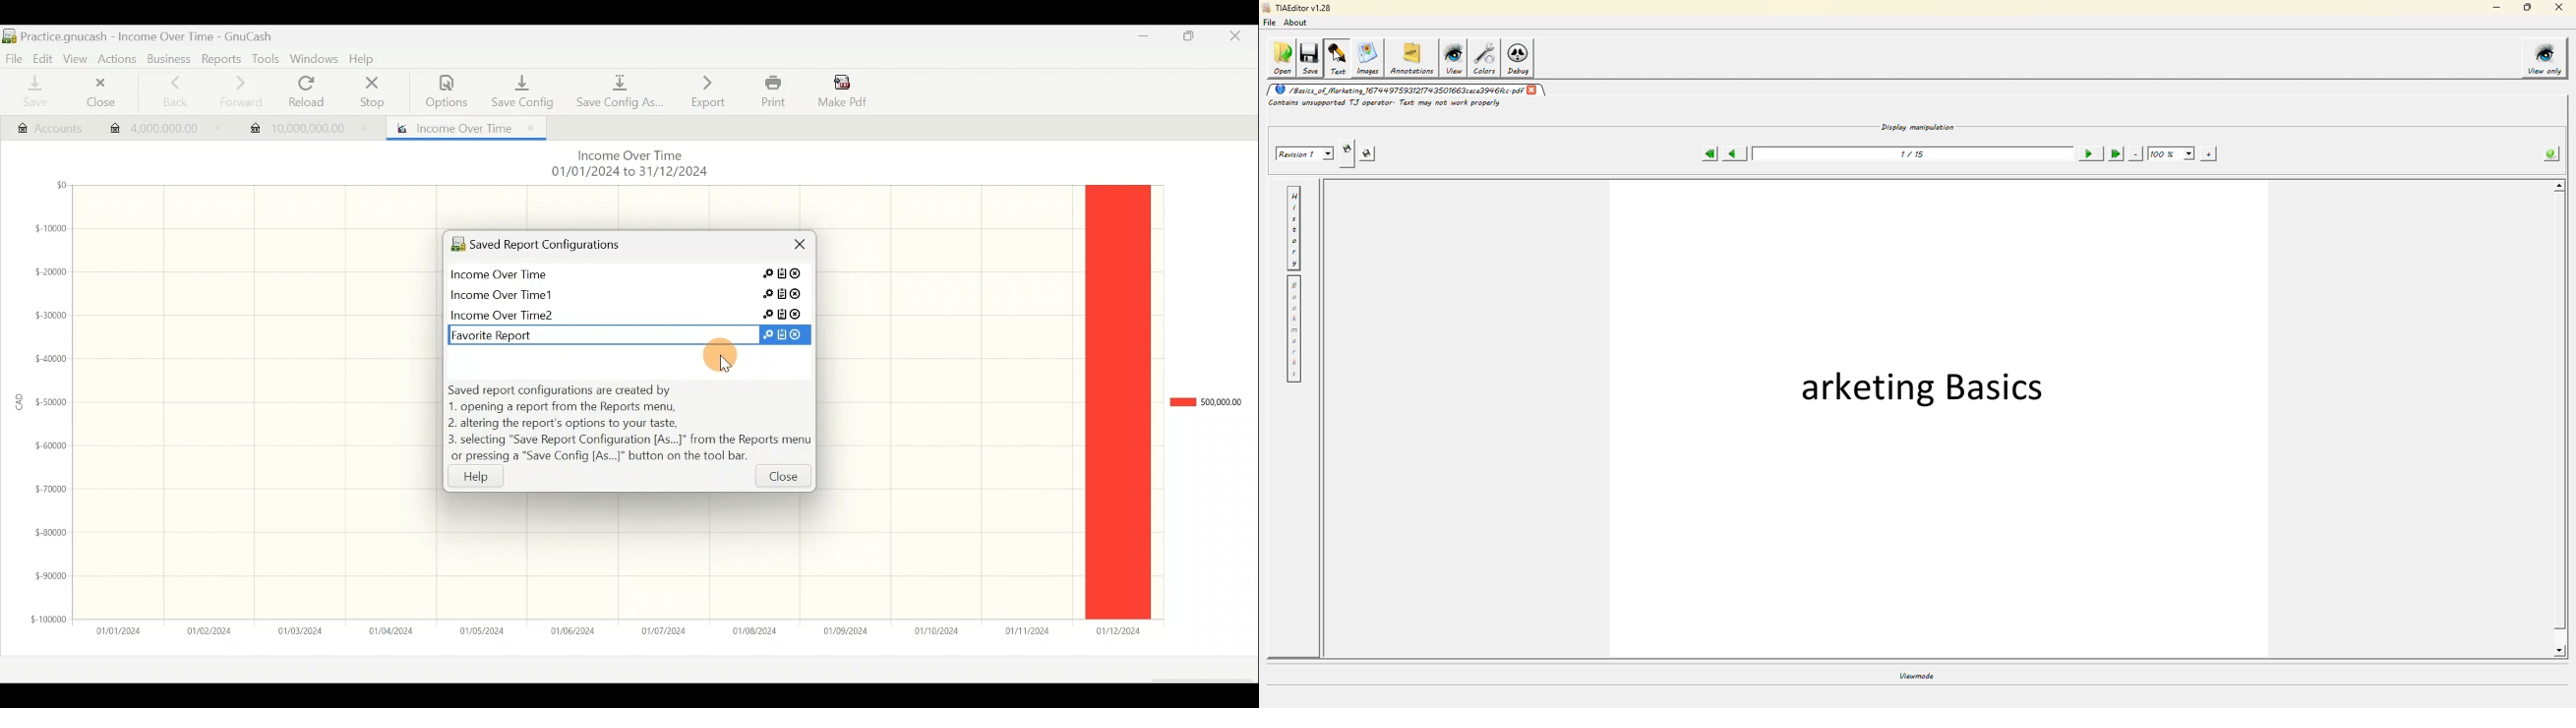 The image size is (2576, 728). What do you see at coordinates (2556, 9) in the screenshot?
I see `close` at bounding box center [2556, 9].